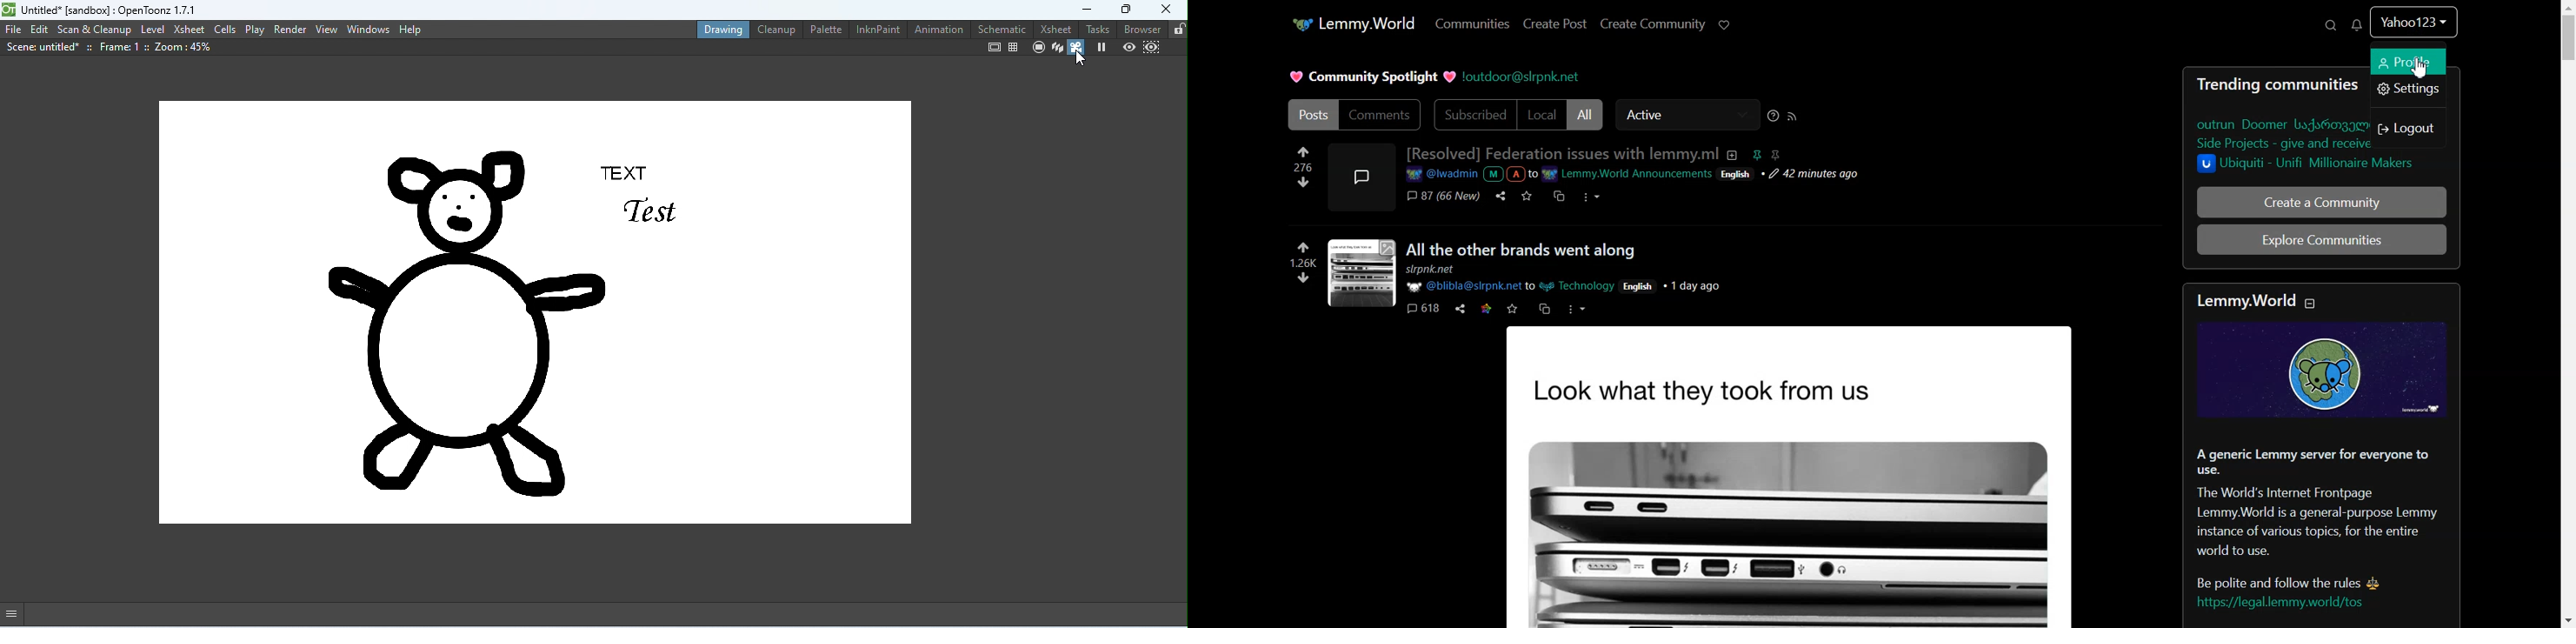 Image resolution: width=2576 pixels, height=644 pixels. Describe the element at coordinates (1372, 77) in the screenshot. I see `Text` at that location.